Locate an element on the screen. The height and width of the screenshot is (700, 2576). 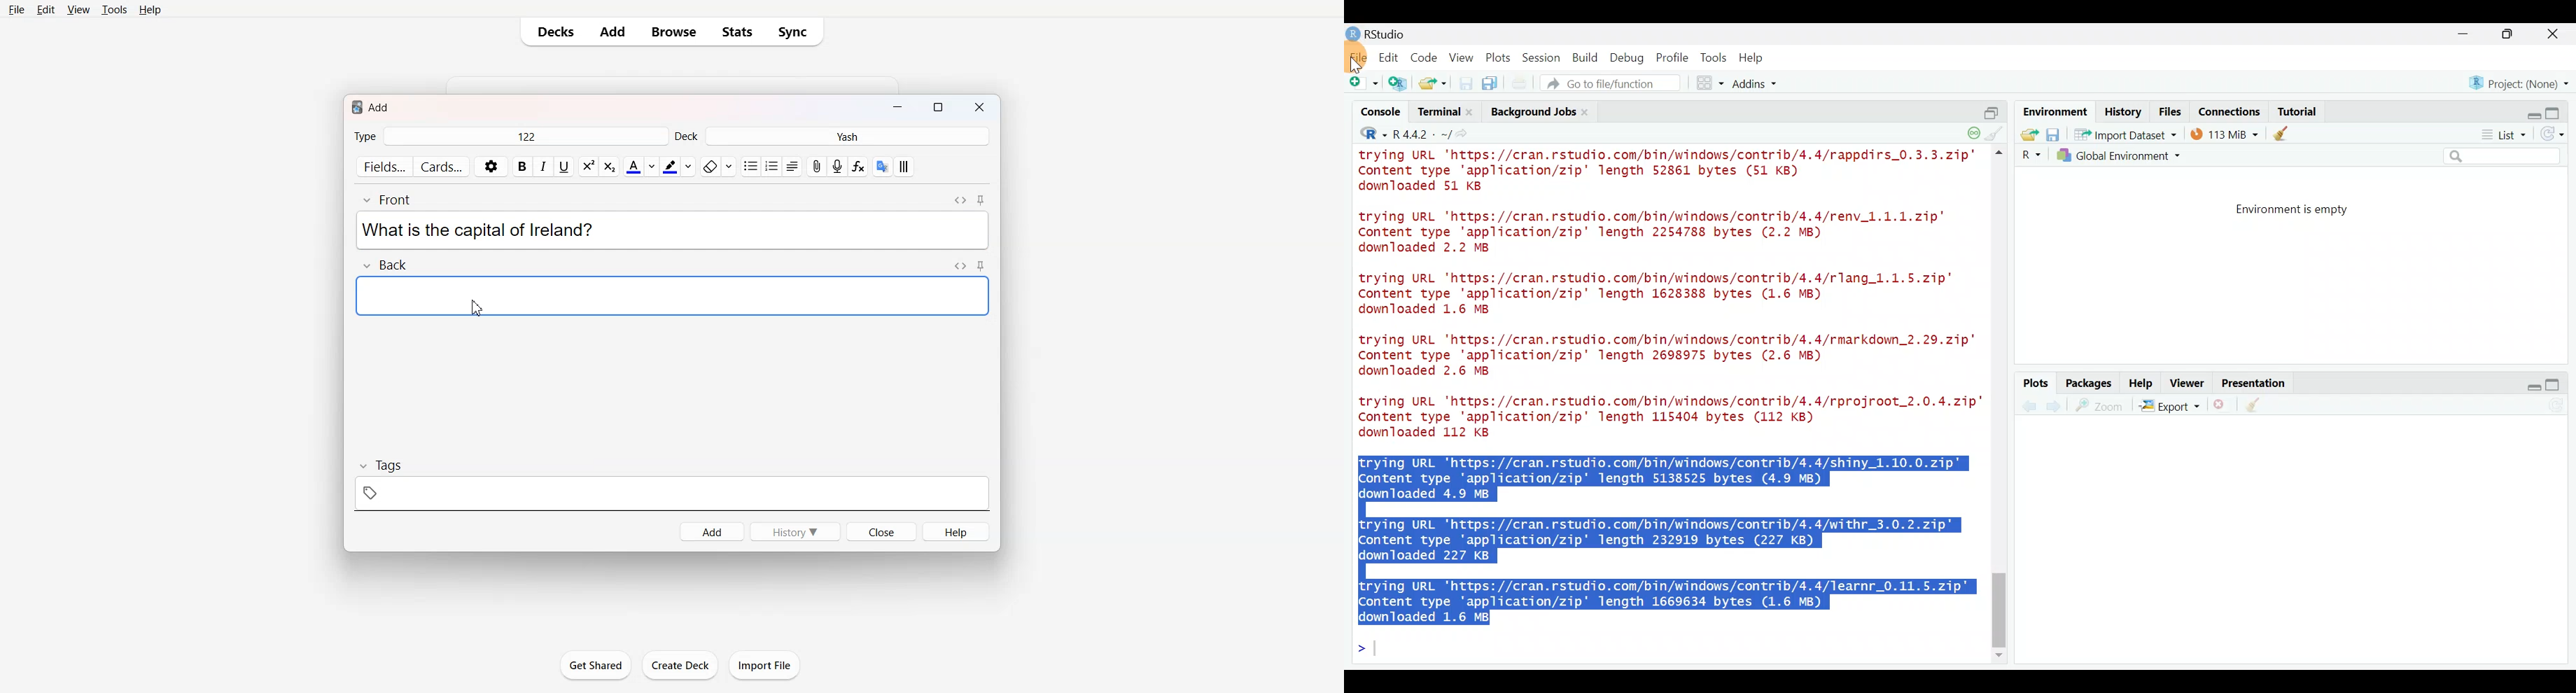
Alignment is located at coordinates (792, 167).